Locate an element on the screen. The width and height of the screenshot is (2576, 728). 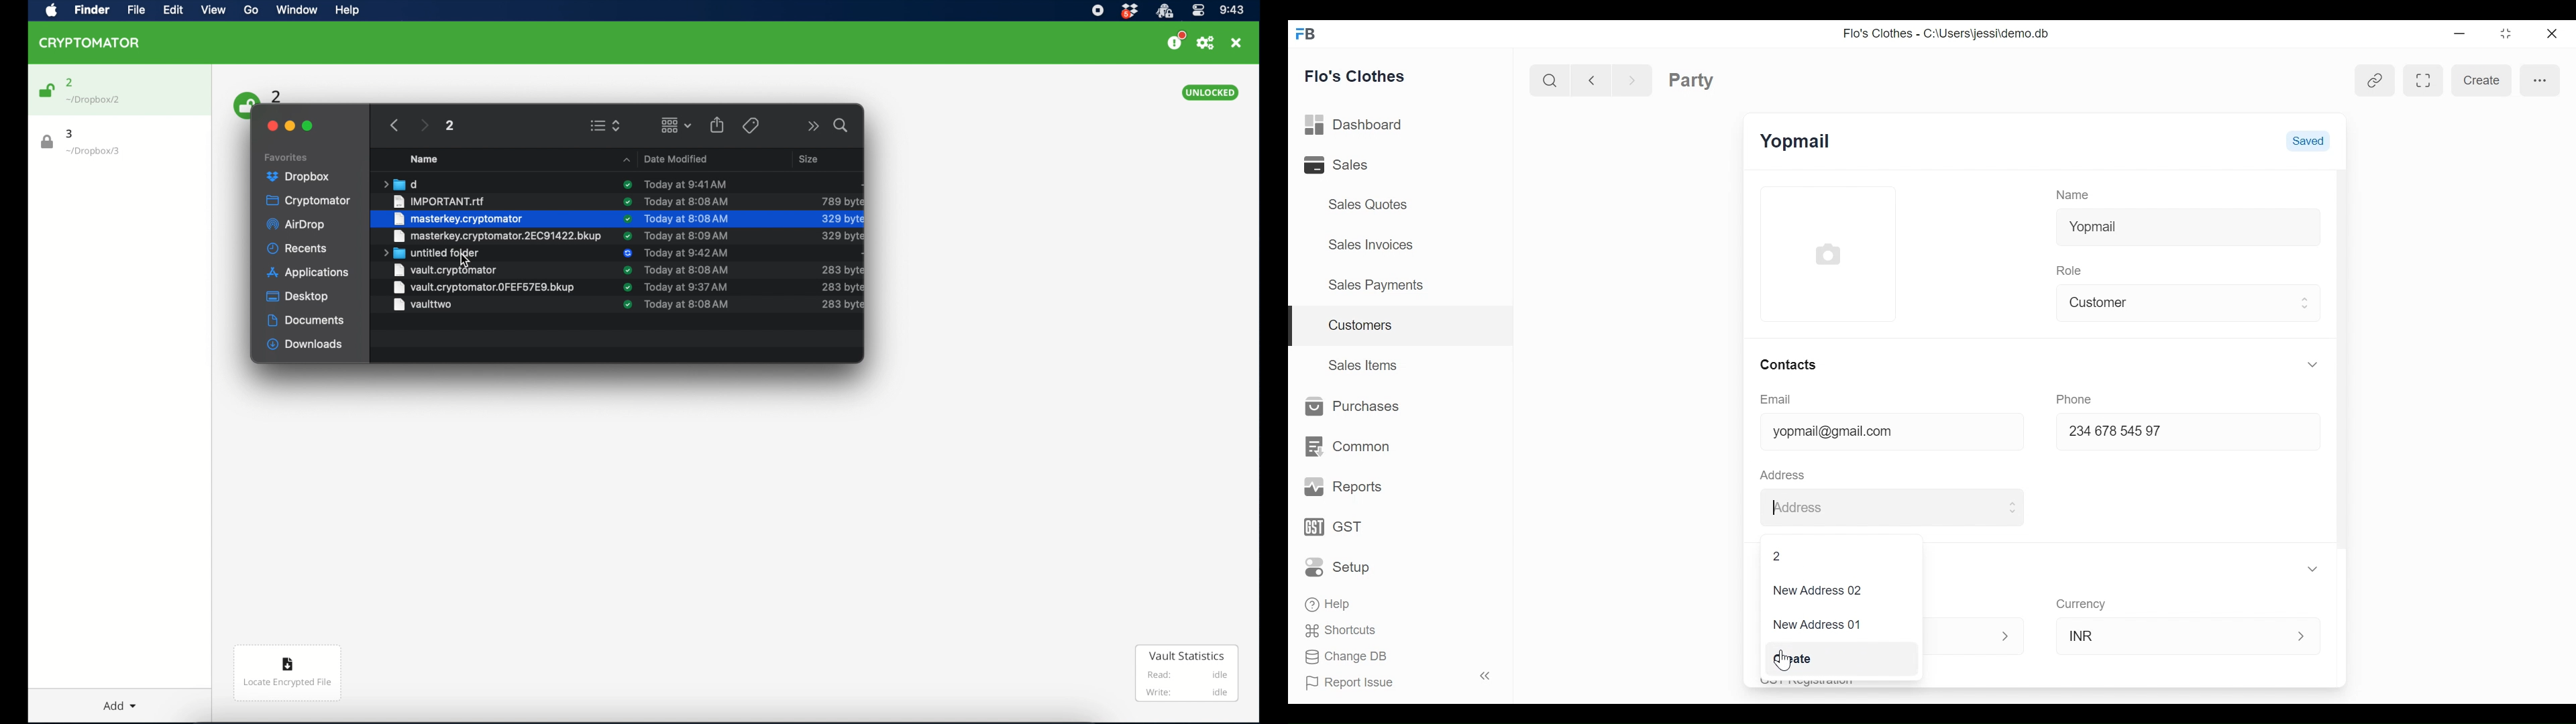
Navigate back is located at coordinates (1590, 79).